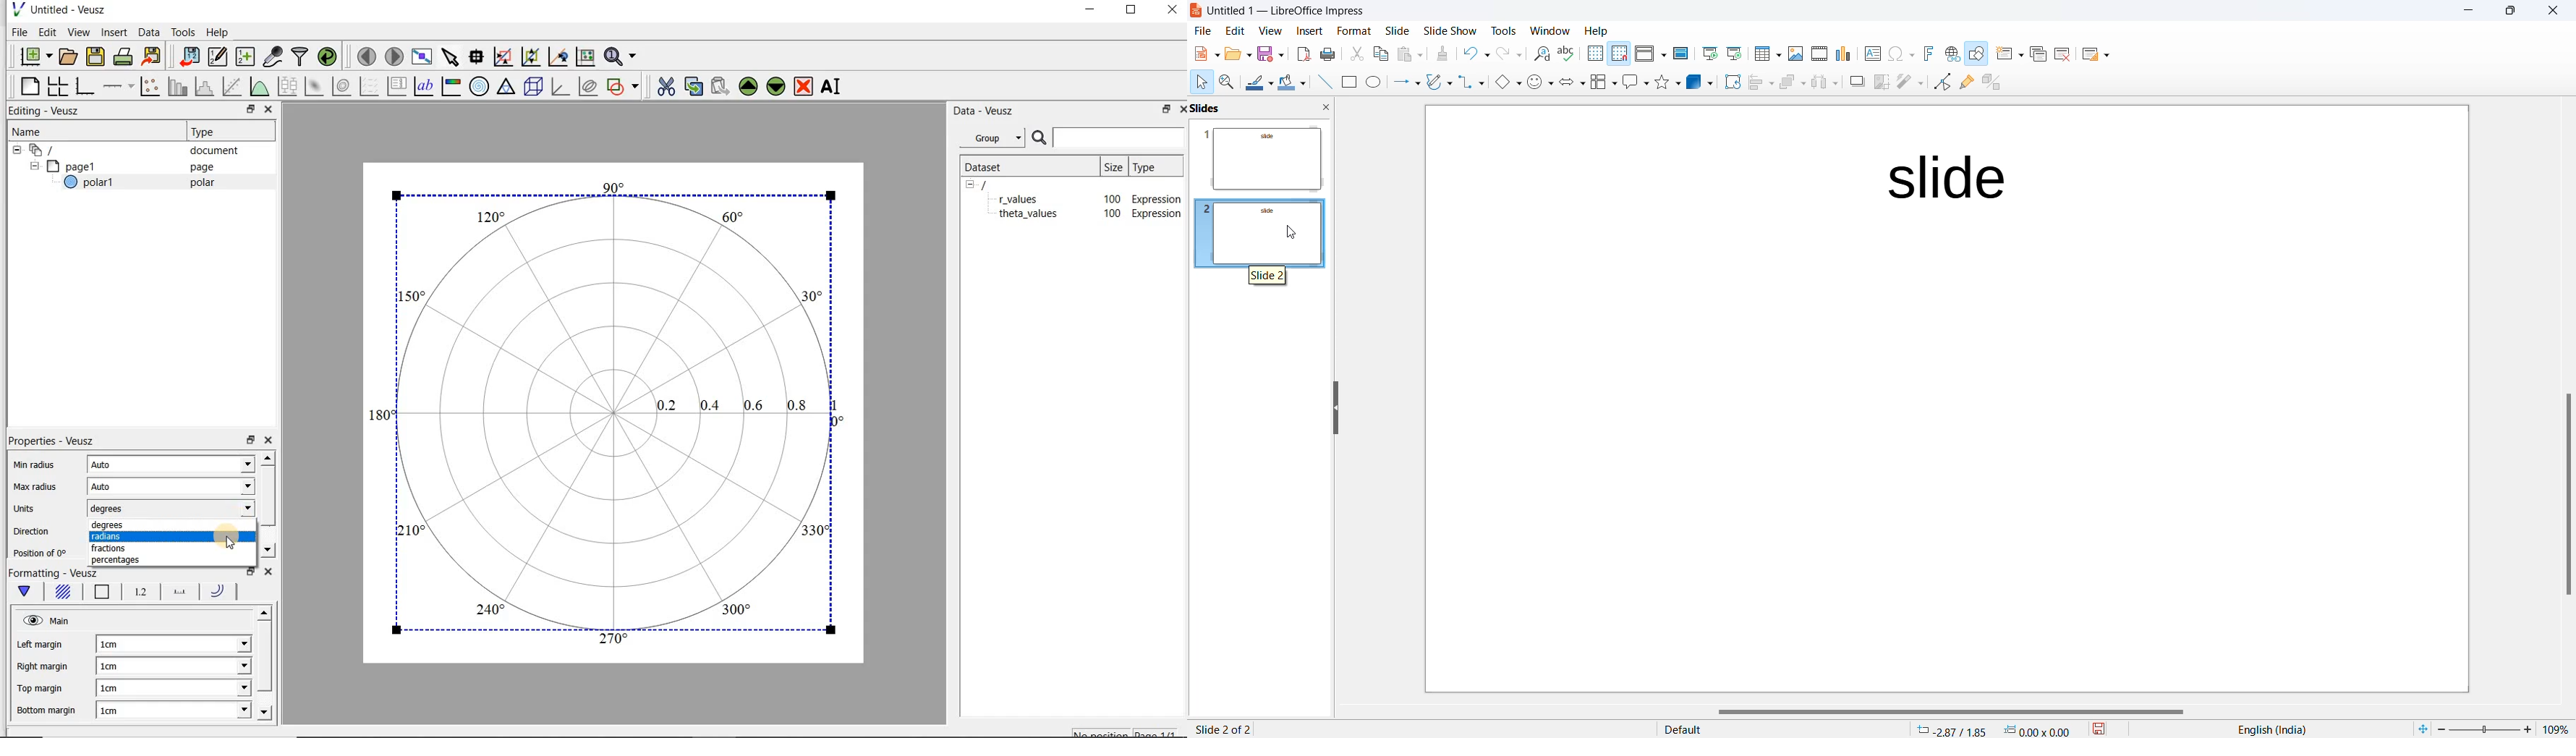 The image size is (2576, 756). What do you see at coordinates (29, 510) in the screenshot?
I see `Units` at bounding box center [29, 510].